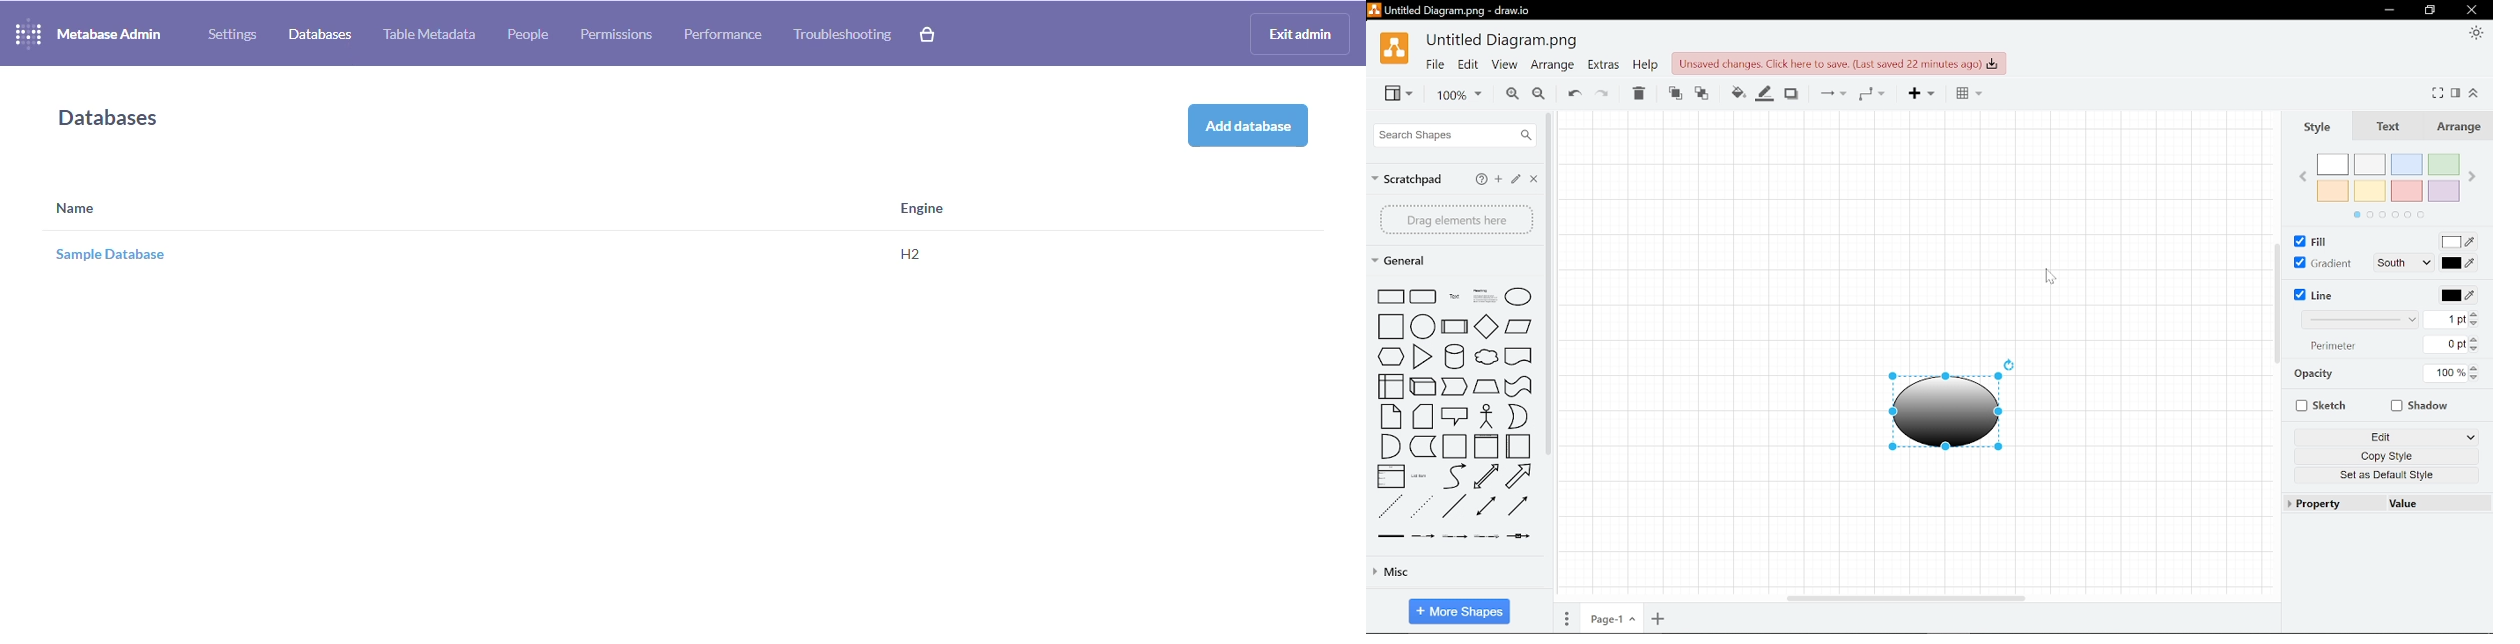 Image resolution: width=2520 pixels, height=644 pixels. I want to click on Zoom out, so click(1538, 93).